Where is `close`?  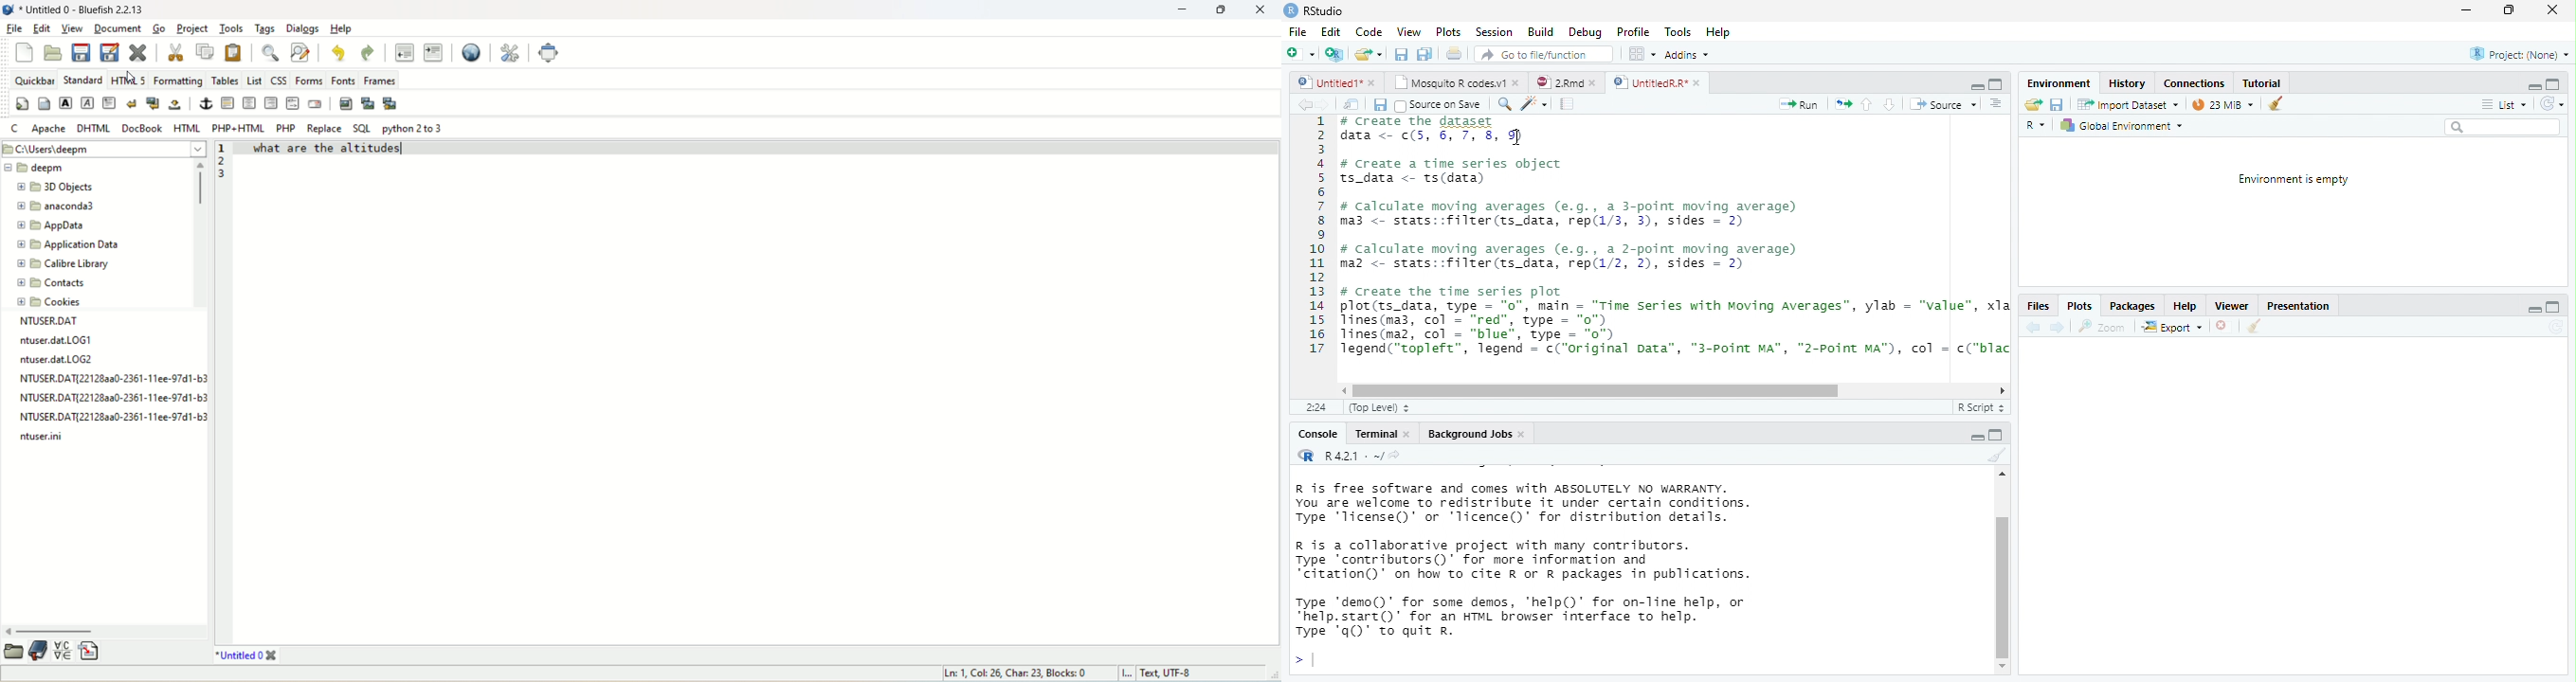
close is located at coordinates (1596, 83).